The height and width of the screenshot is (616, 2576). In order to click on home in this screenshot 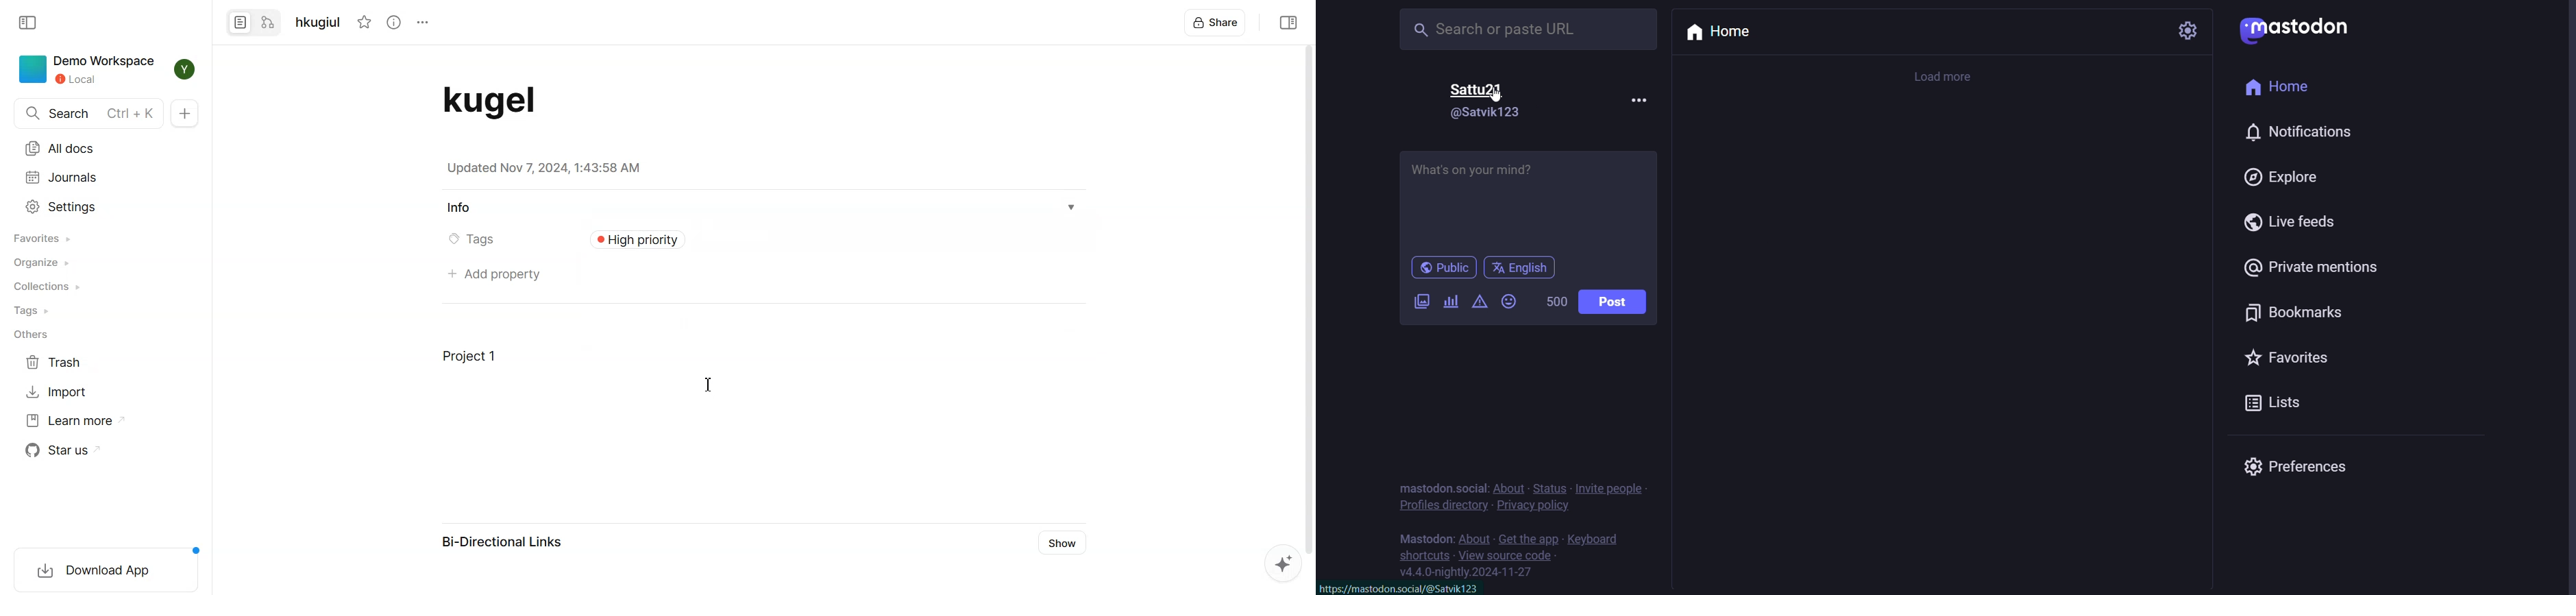, I will do `click(2281, 87)`.